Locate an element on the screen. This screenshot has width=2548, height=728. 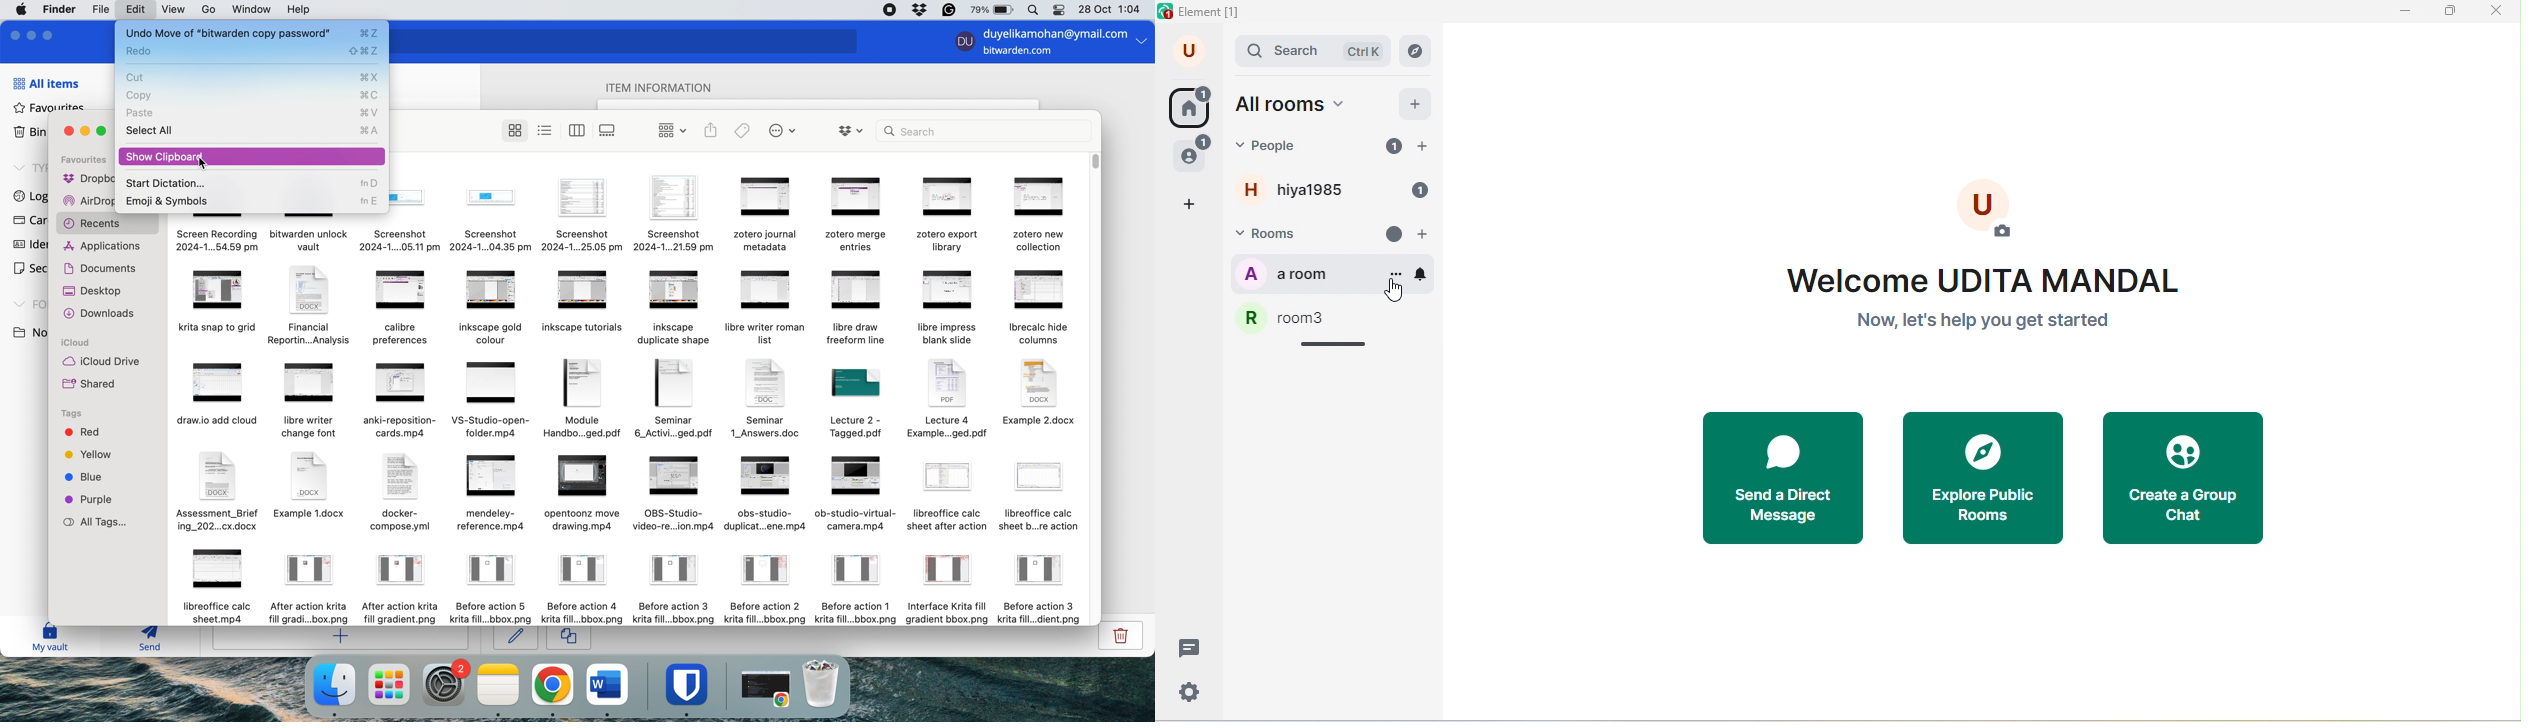
spotlight search is located at coordinates (1032, 10).